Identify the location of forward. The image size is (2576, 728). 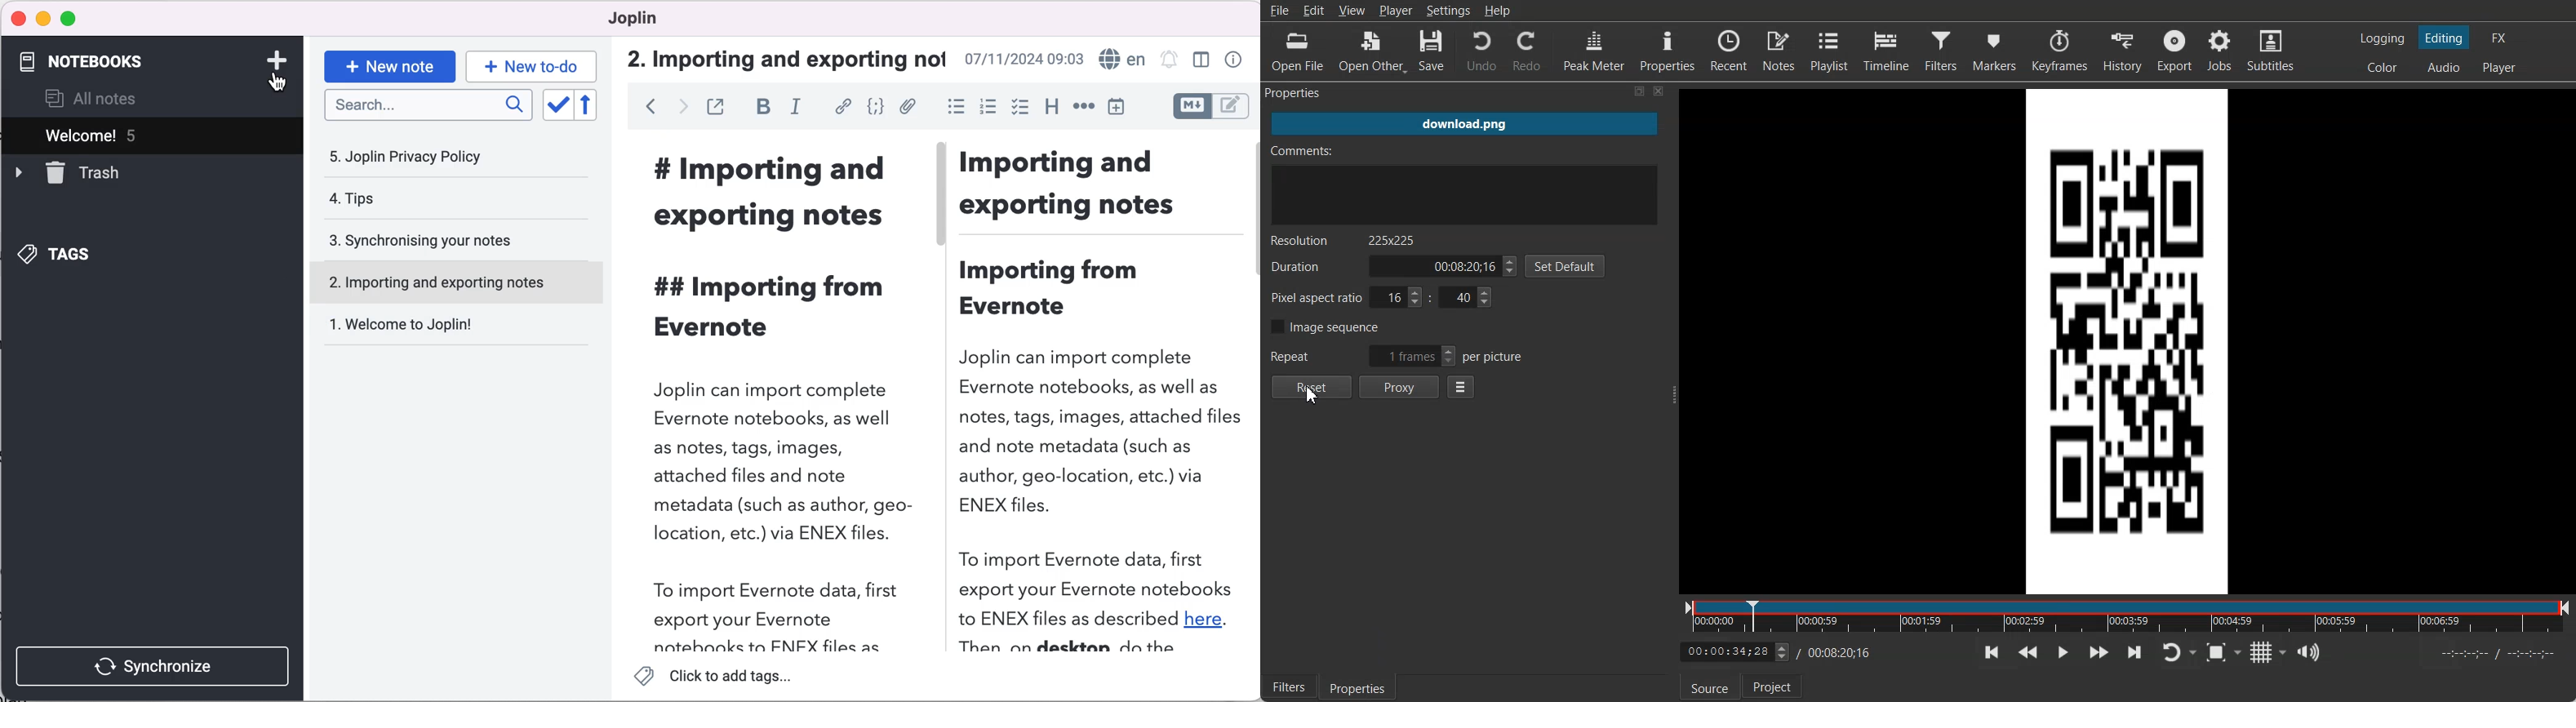
(682, 109).